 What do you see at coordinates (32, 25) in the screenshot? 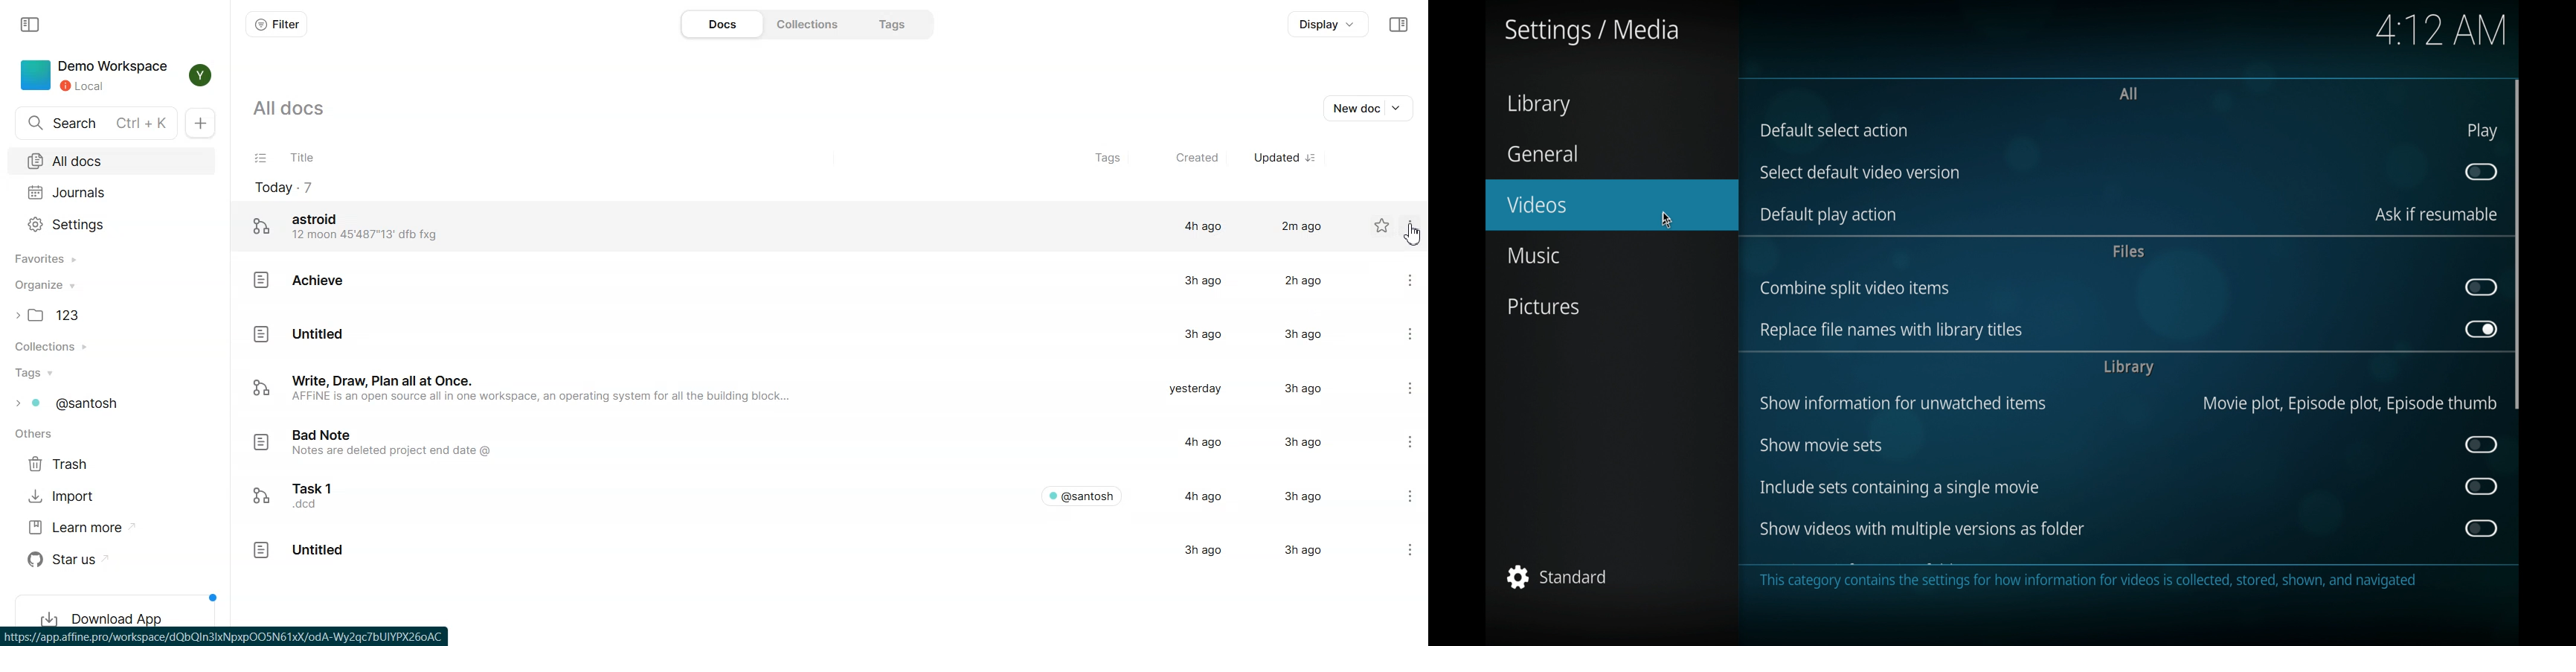
I see `Collapse sidebar` at bounding box center [32, 25].